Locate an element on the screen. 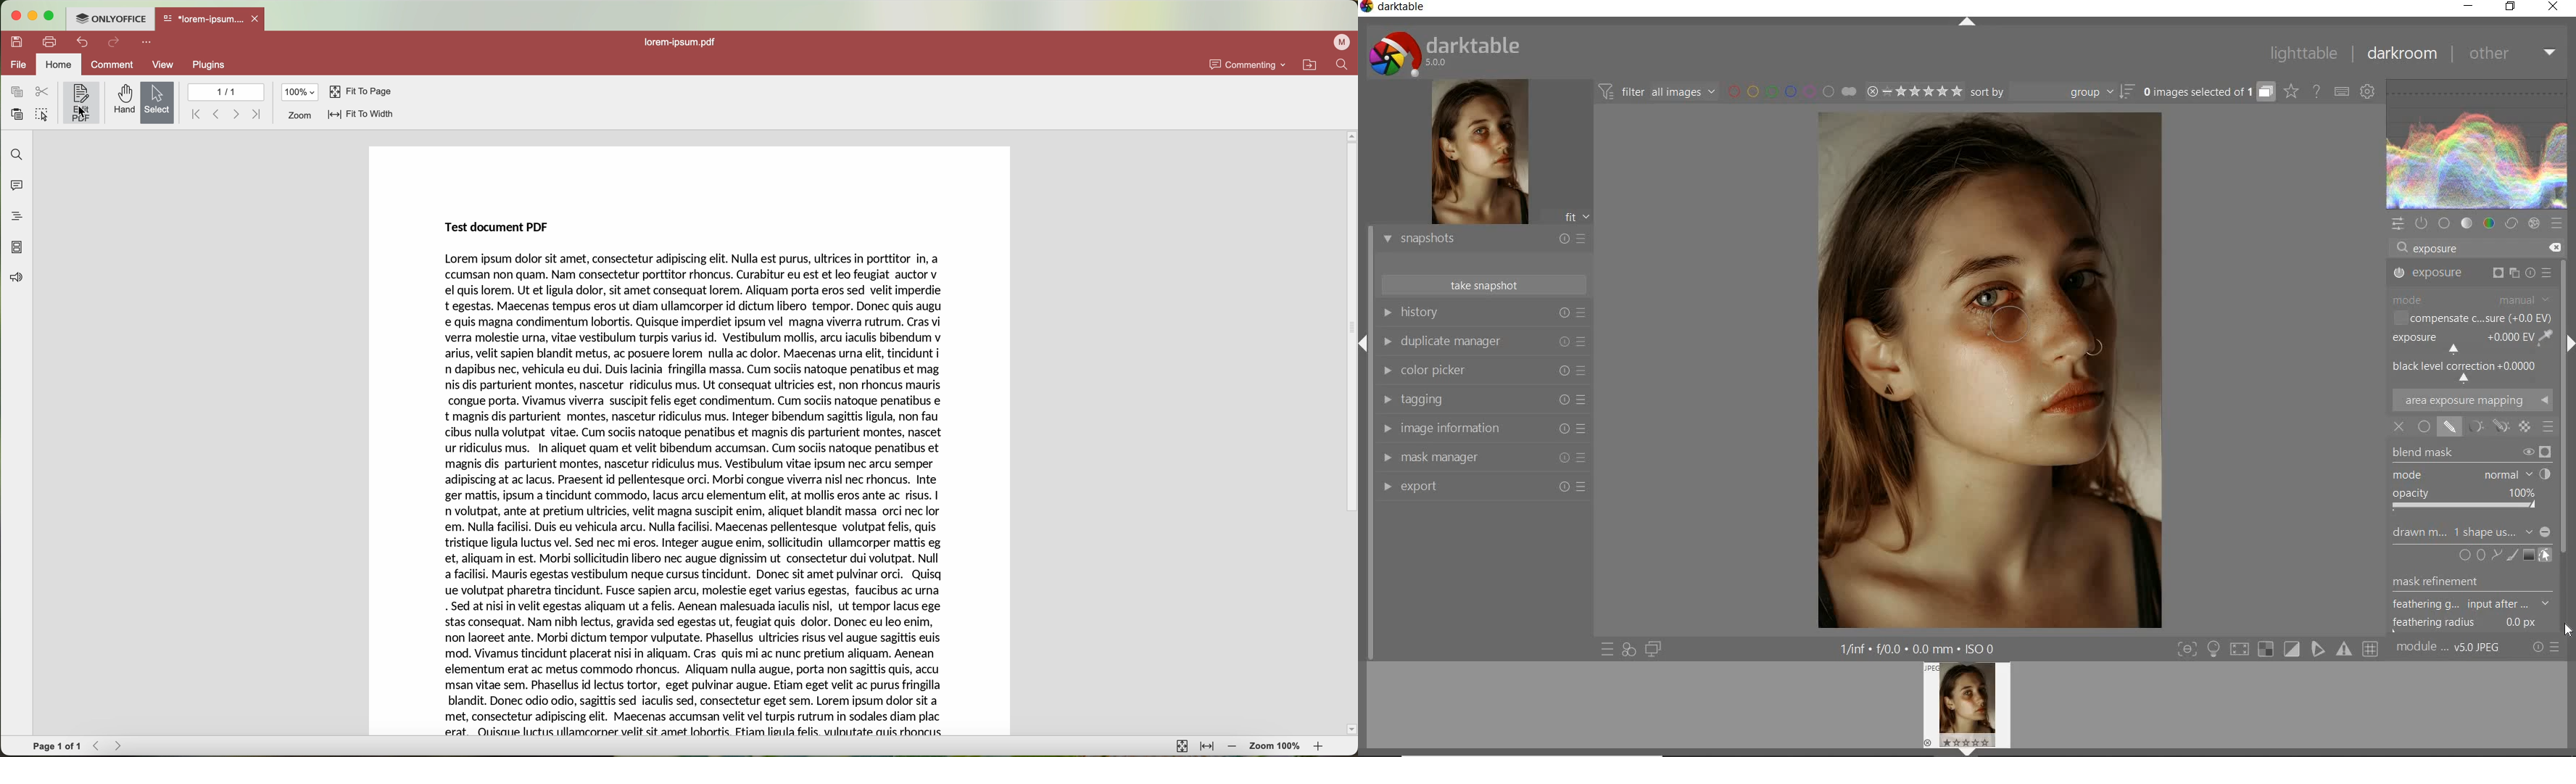  100% is located at coordinates (300, 93).